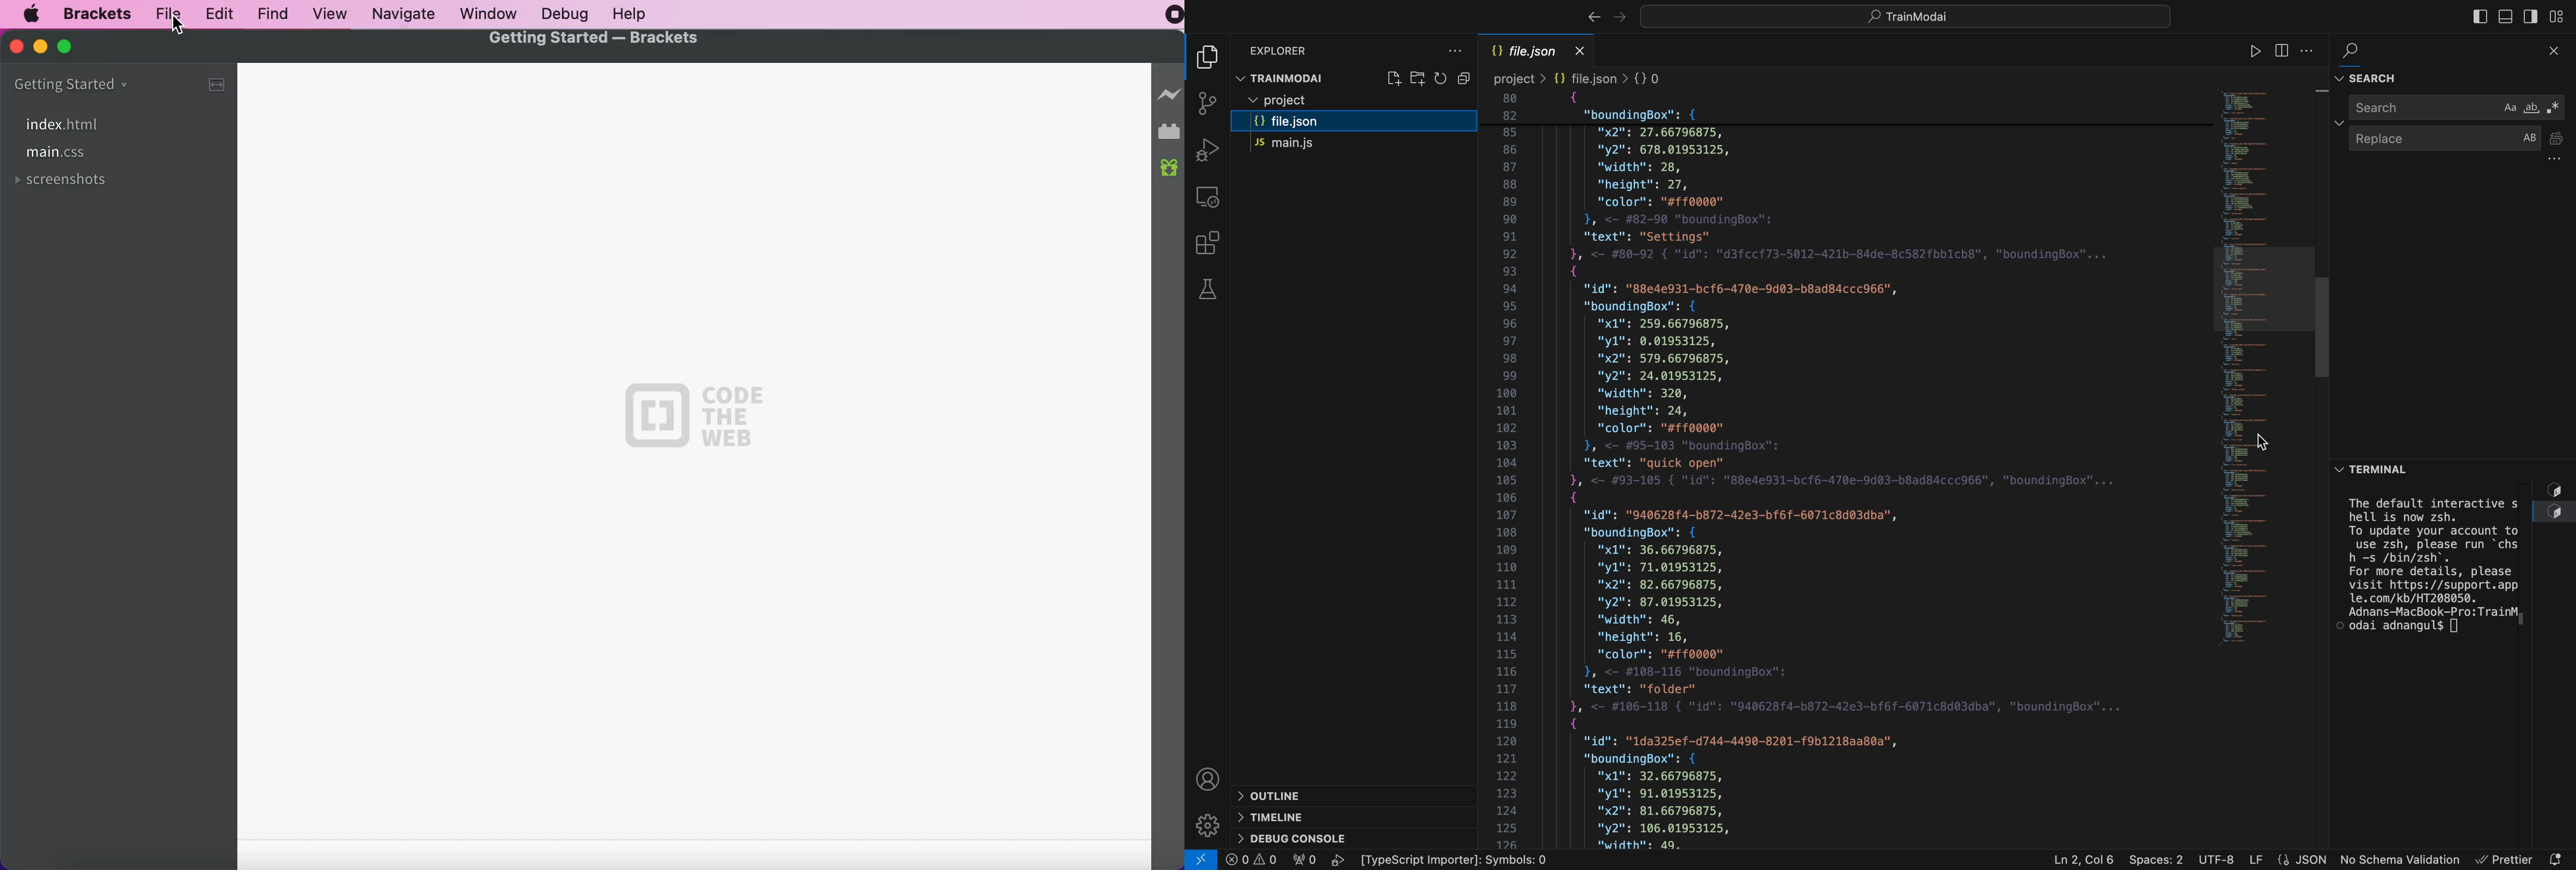  What do you see at coordinates (2277, 369) in the screenshot?
I see `minimap` at bounding box center [2277, 369].